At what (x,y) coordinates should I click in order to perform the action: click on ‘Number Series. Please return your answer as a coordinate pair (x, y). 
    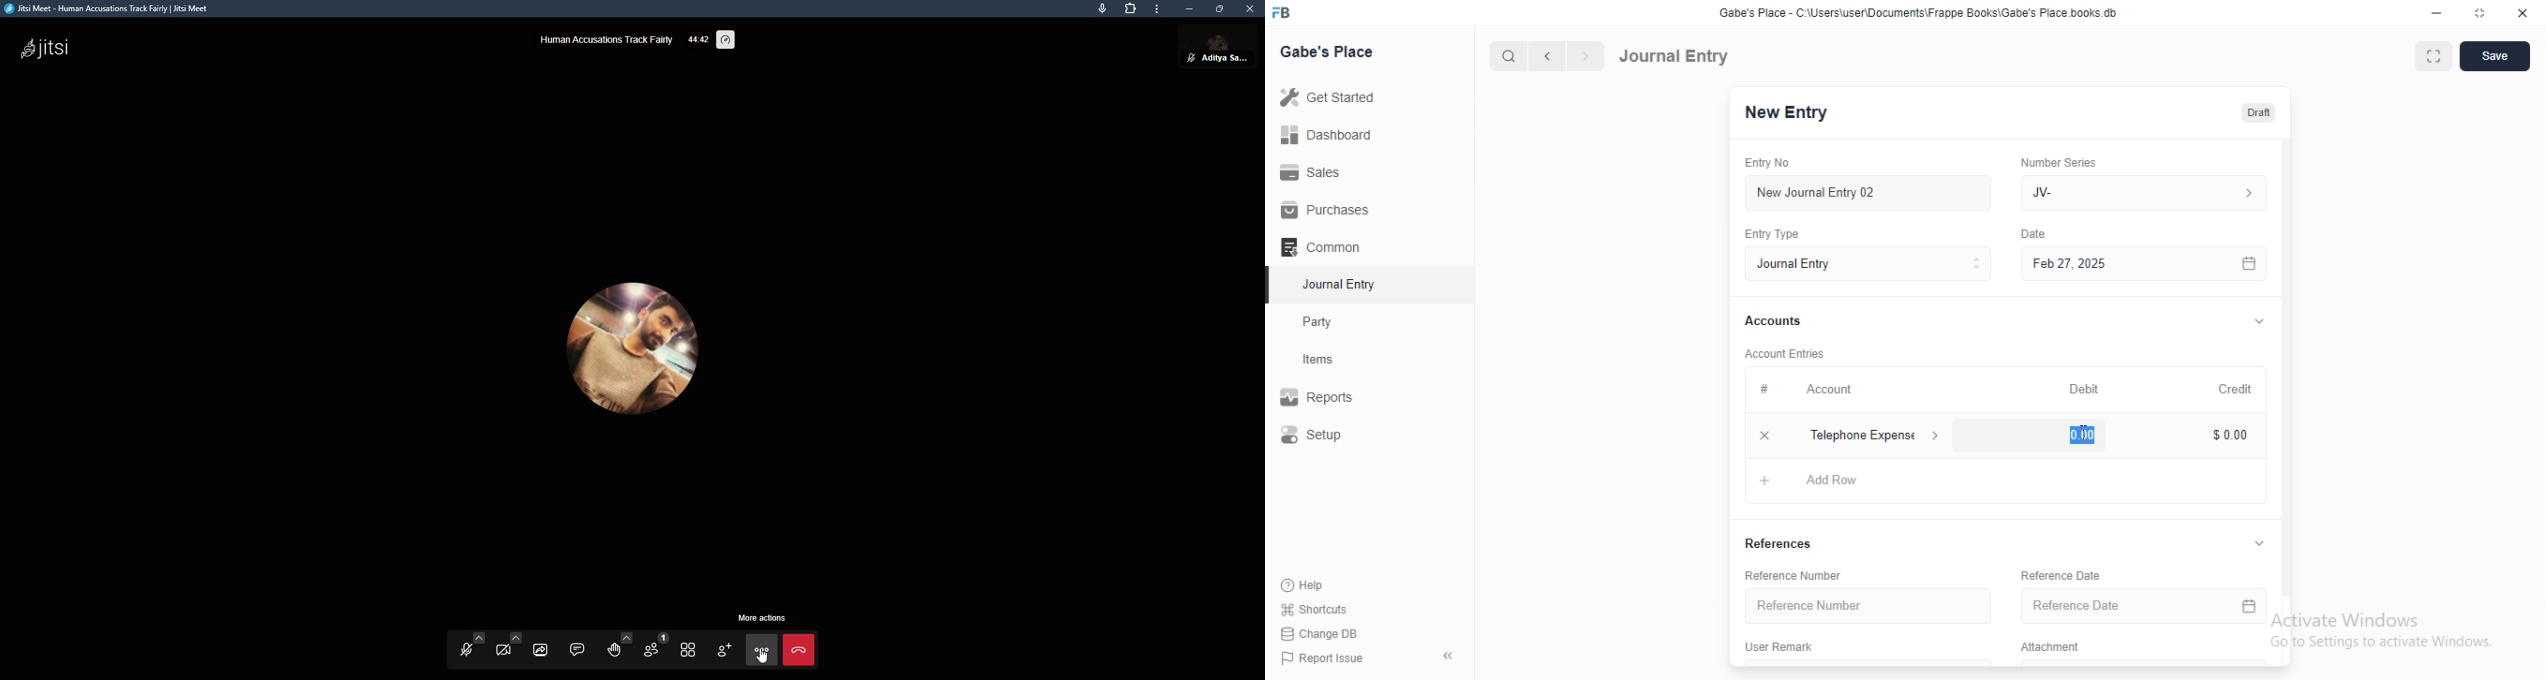
    Looking at the image, I should click on (2059, 162).